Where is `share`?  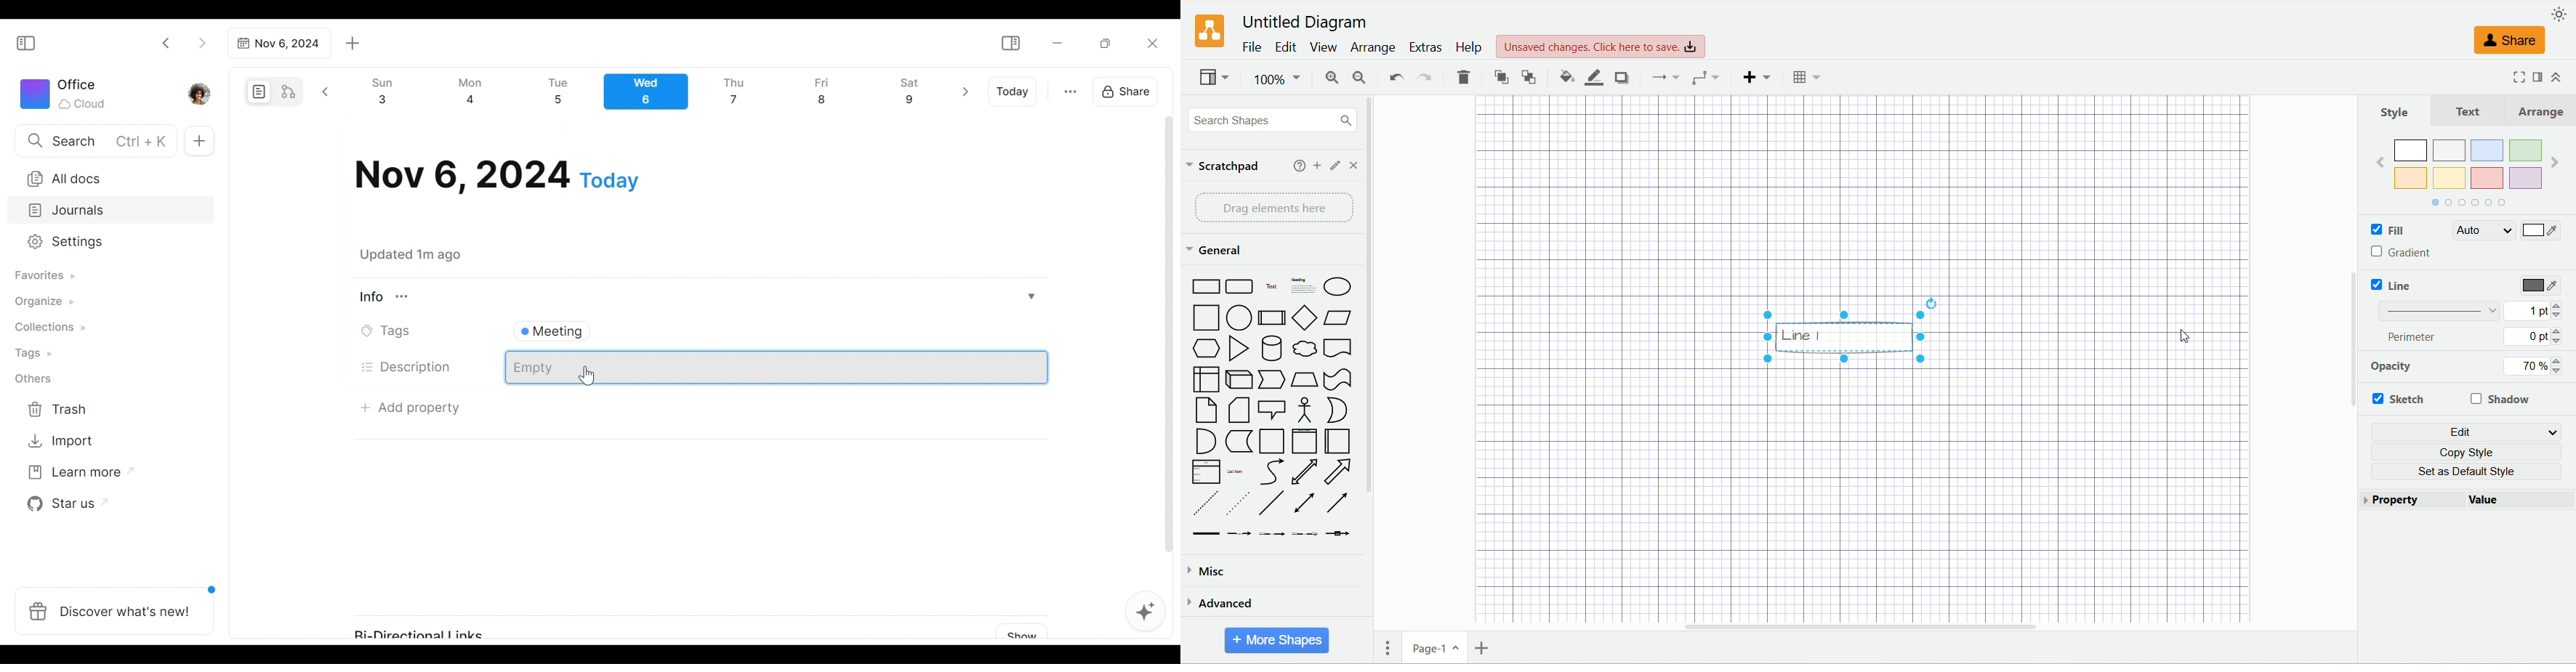 share is located at coordinates (2508, 41).